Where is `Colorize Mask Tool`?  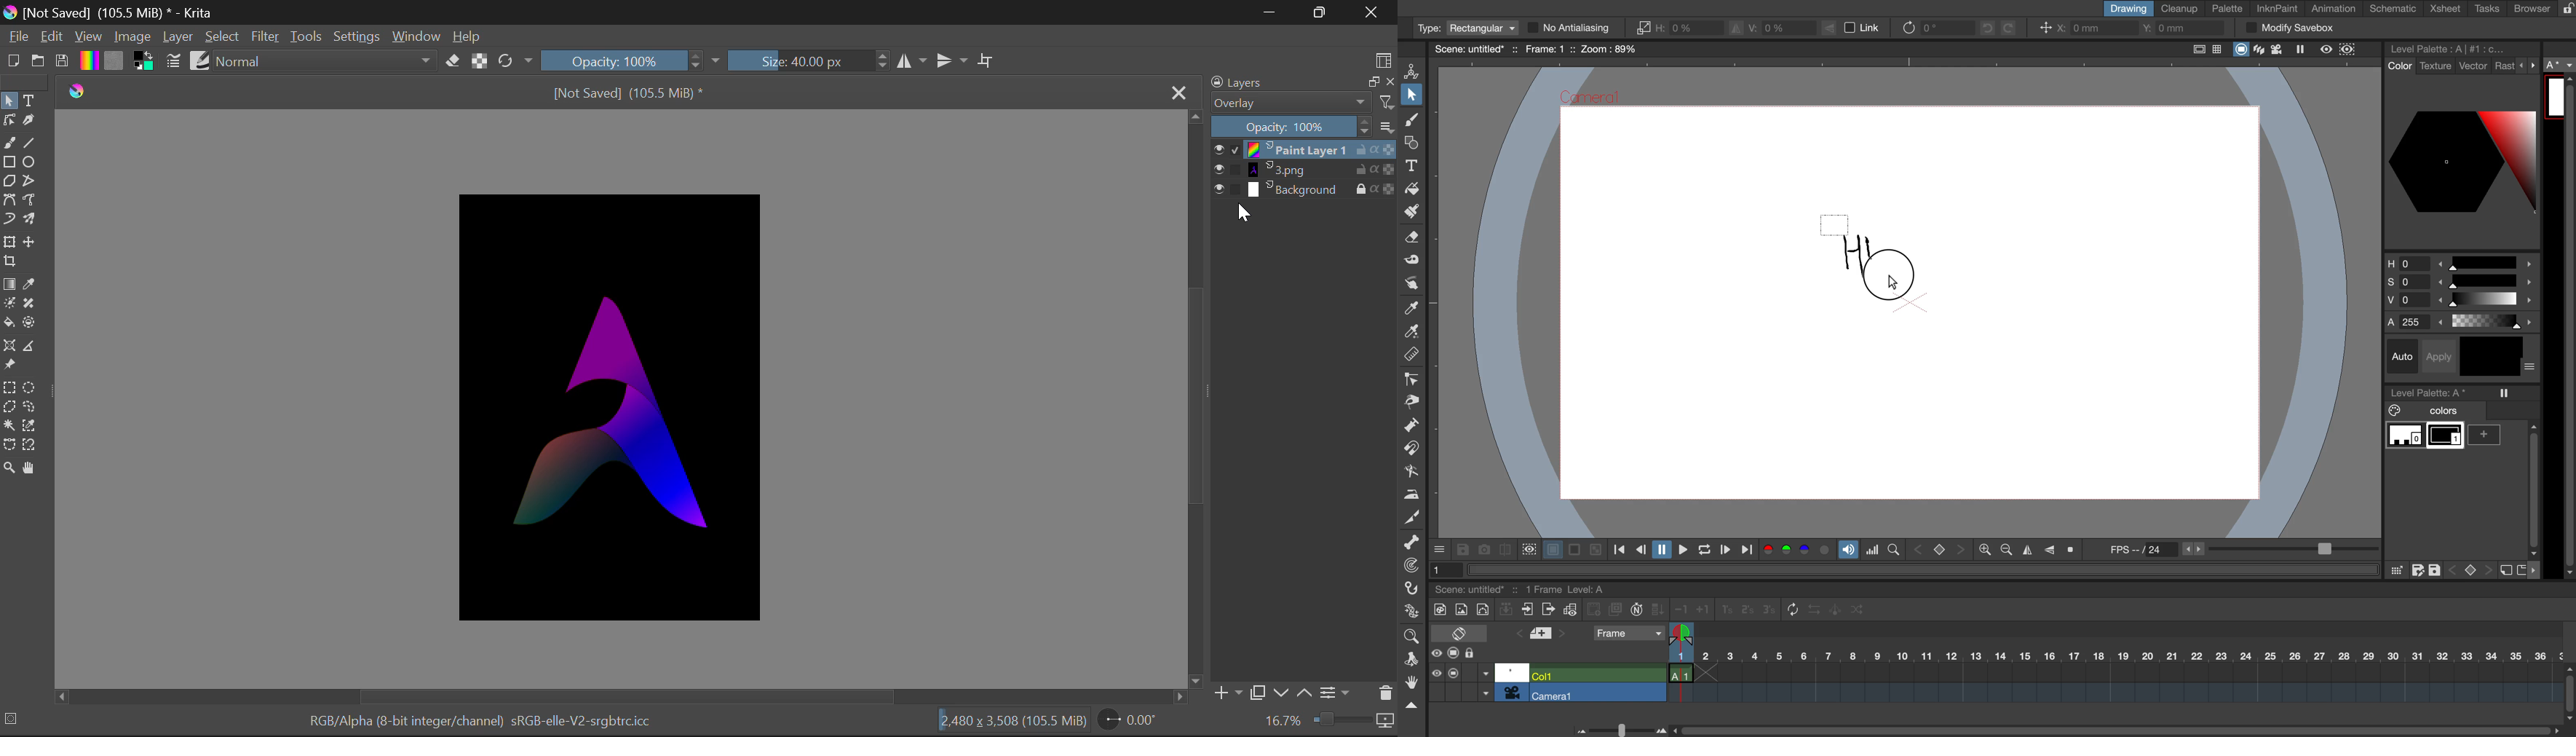 Colorize Mask Tool is located at coordinates (9, 305).